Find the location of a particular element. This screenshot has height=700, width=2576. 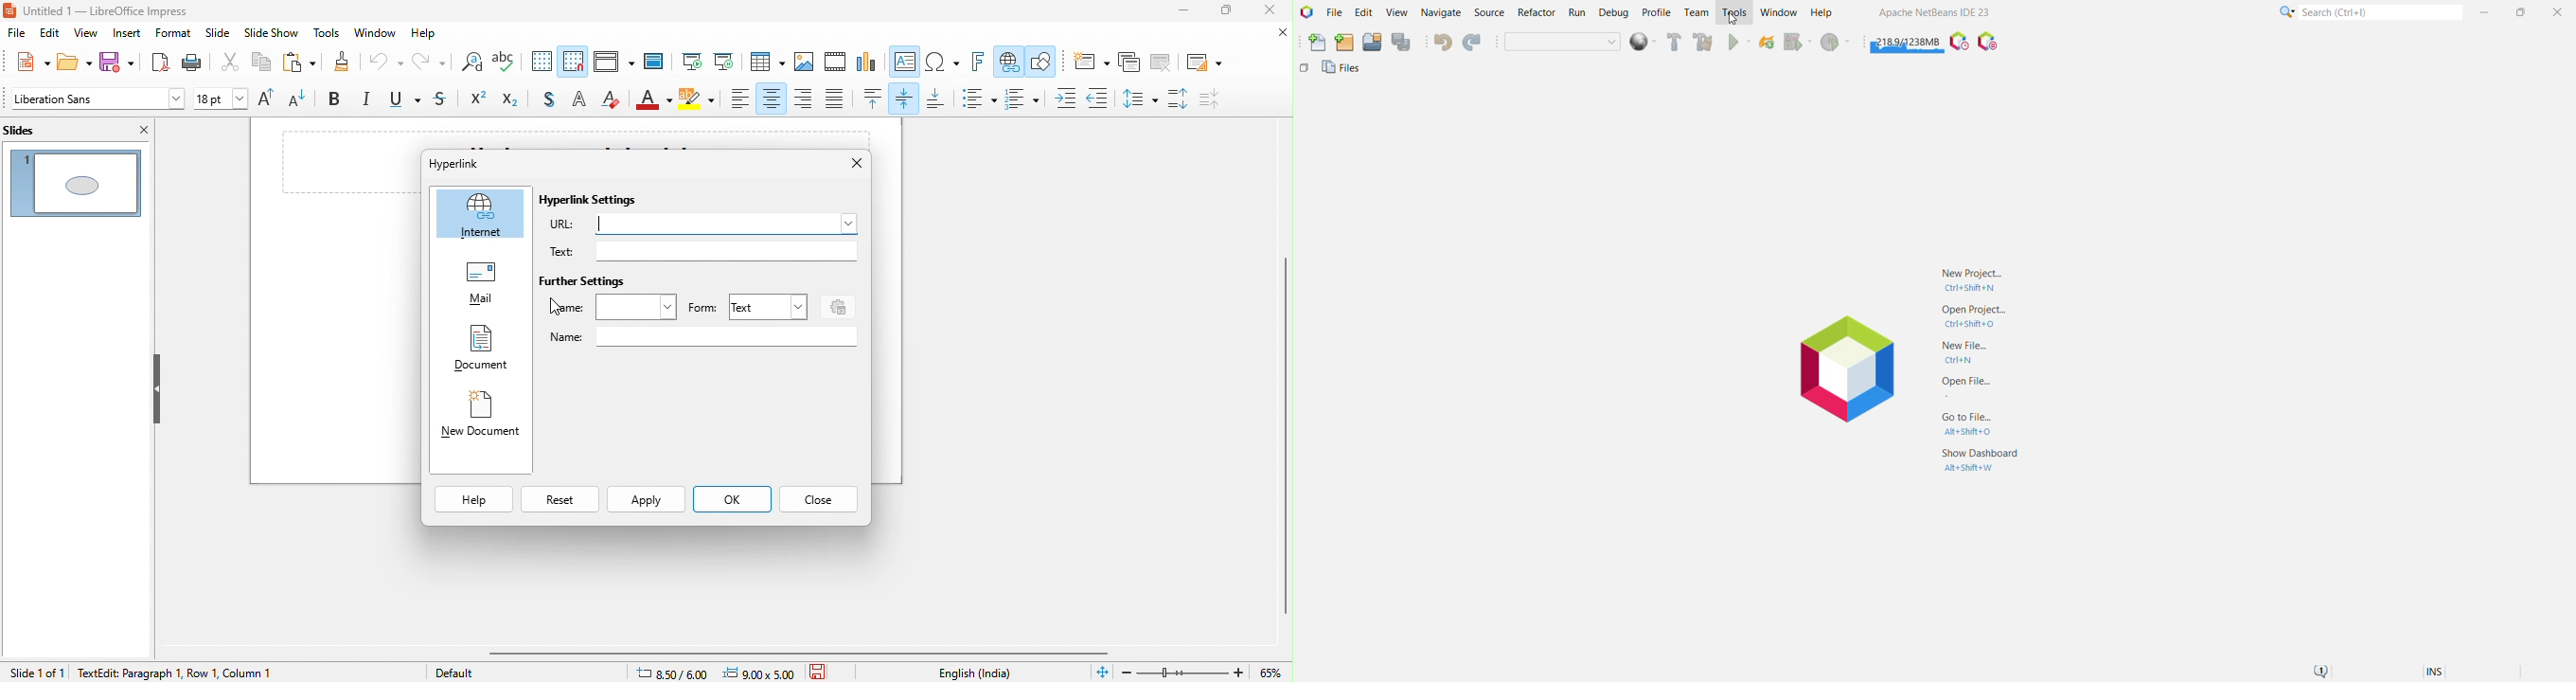

image is located at coordinates (805, 63).